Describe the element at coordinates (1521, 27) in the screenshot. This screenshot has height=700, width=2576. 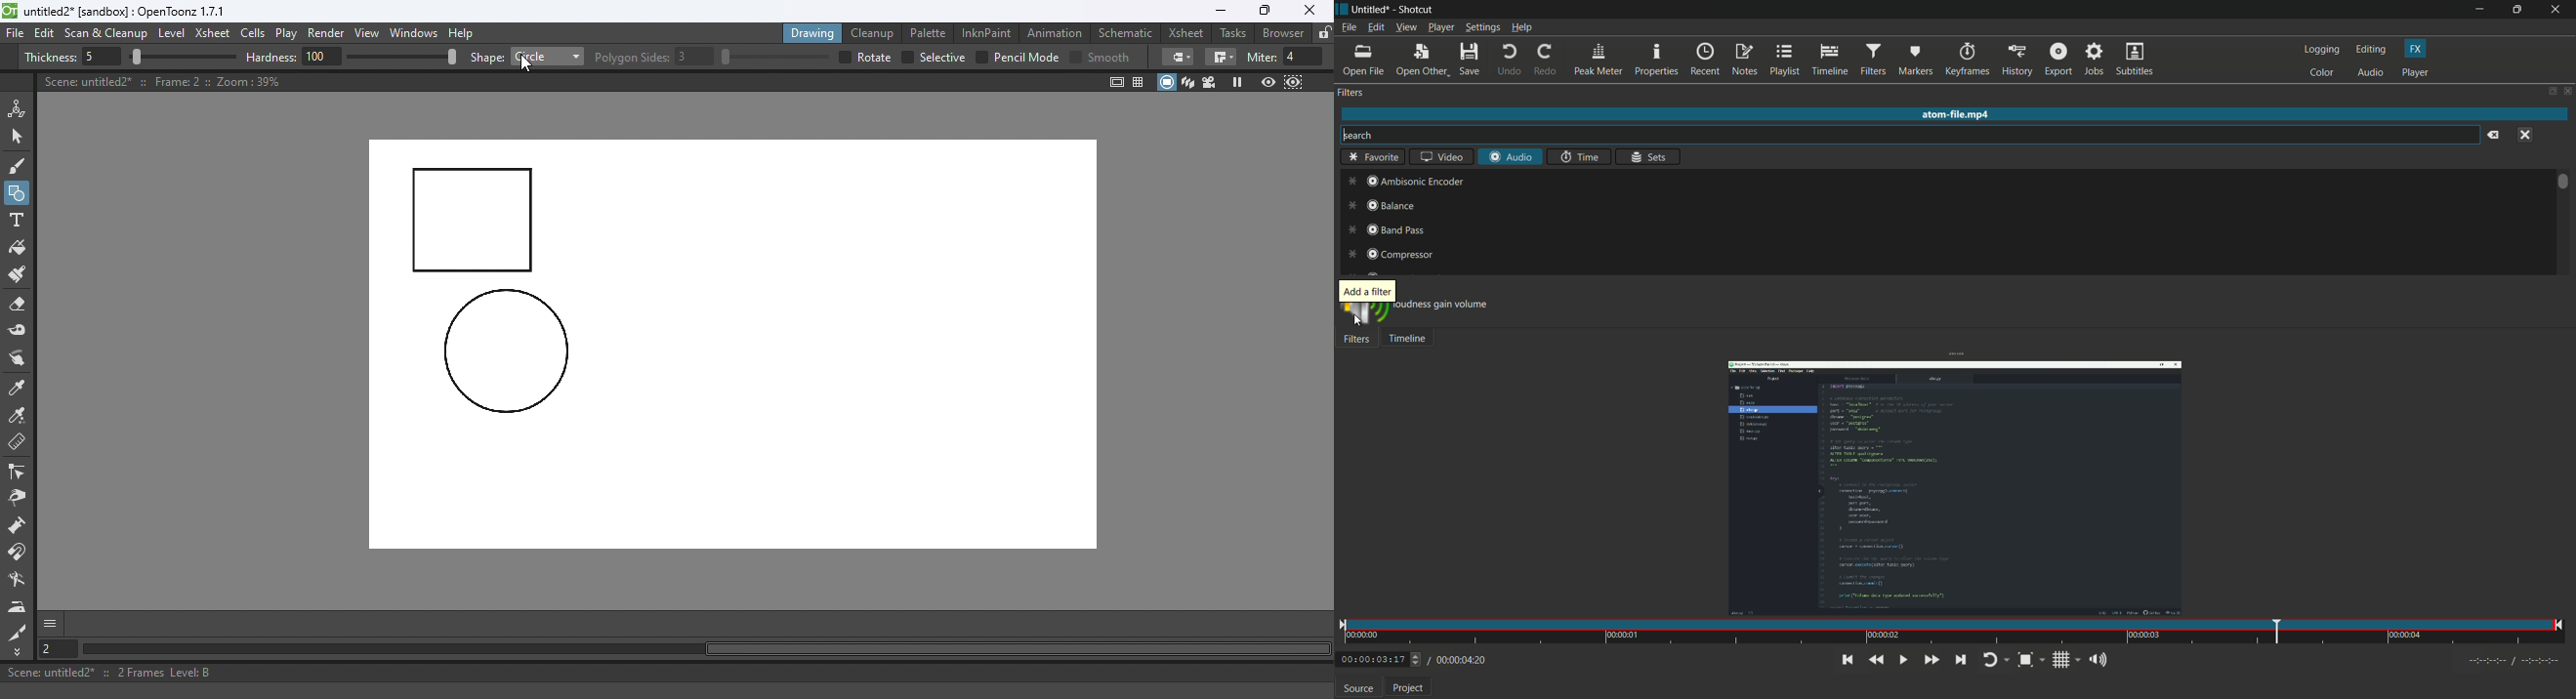
I see `help menu` at that location.